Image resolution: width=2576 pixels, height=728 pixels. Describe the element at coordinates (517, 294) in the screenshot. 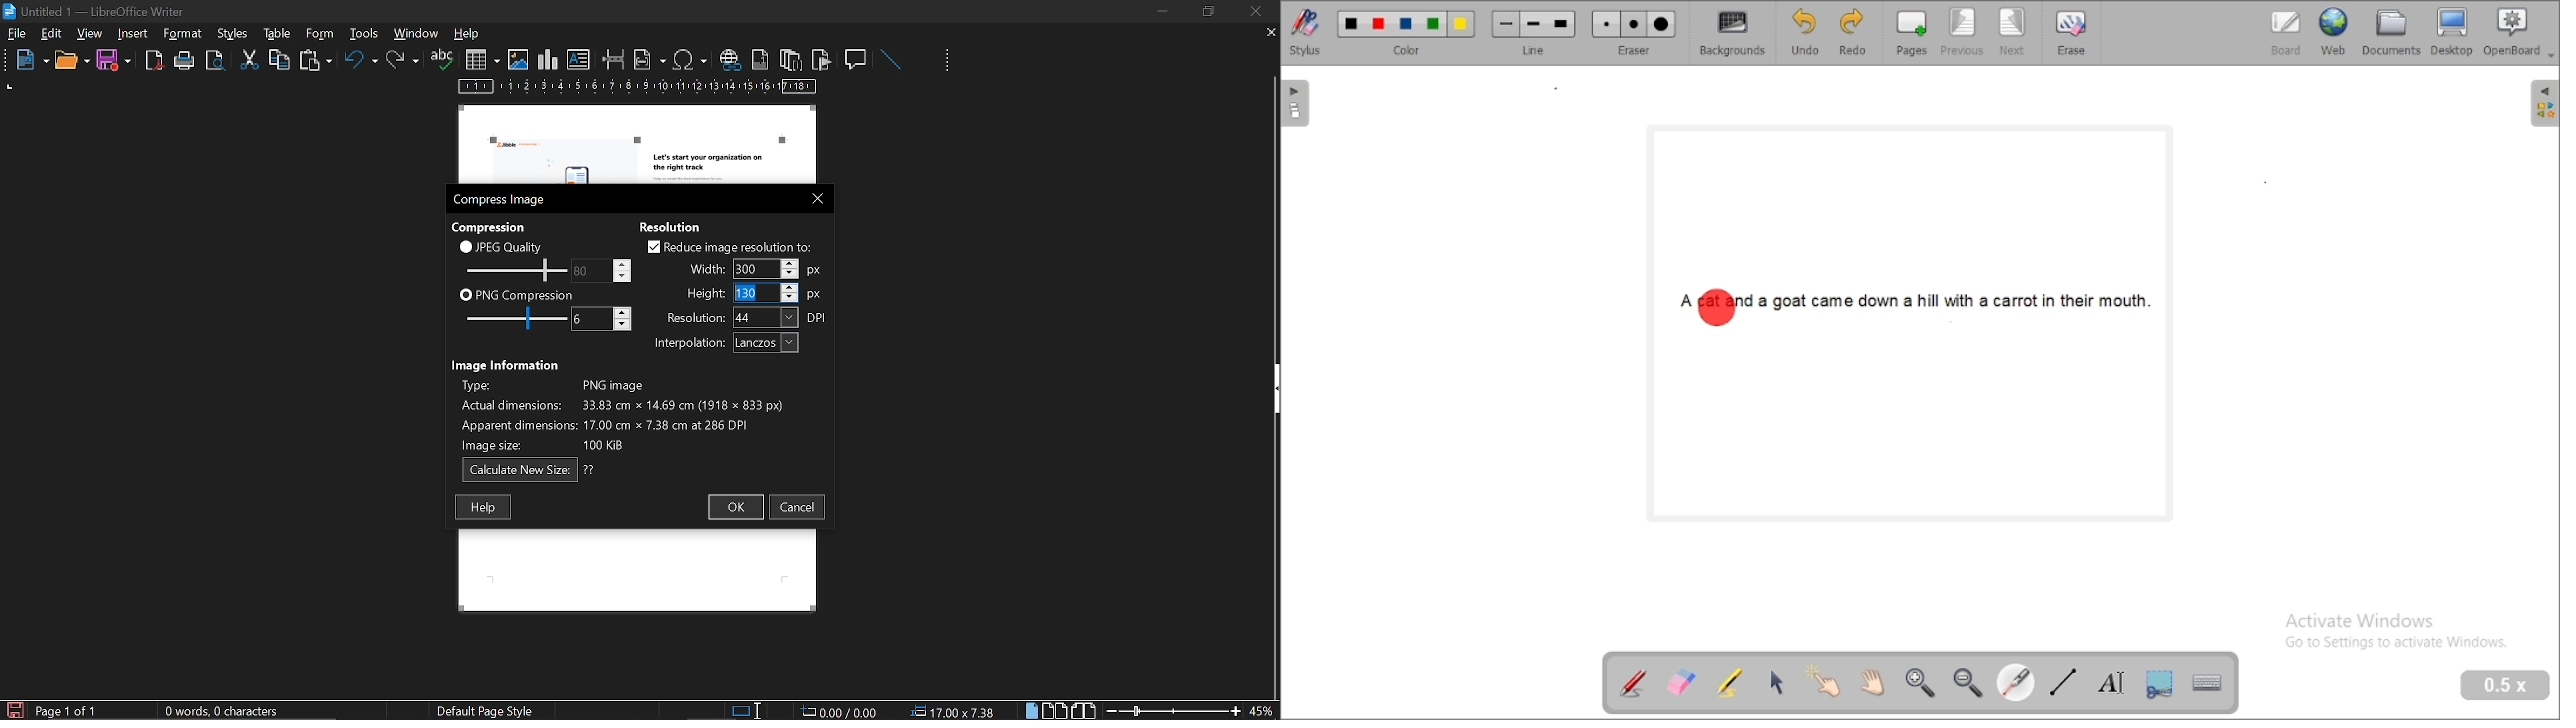

I see `png compression` at that location.